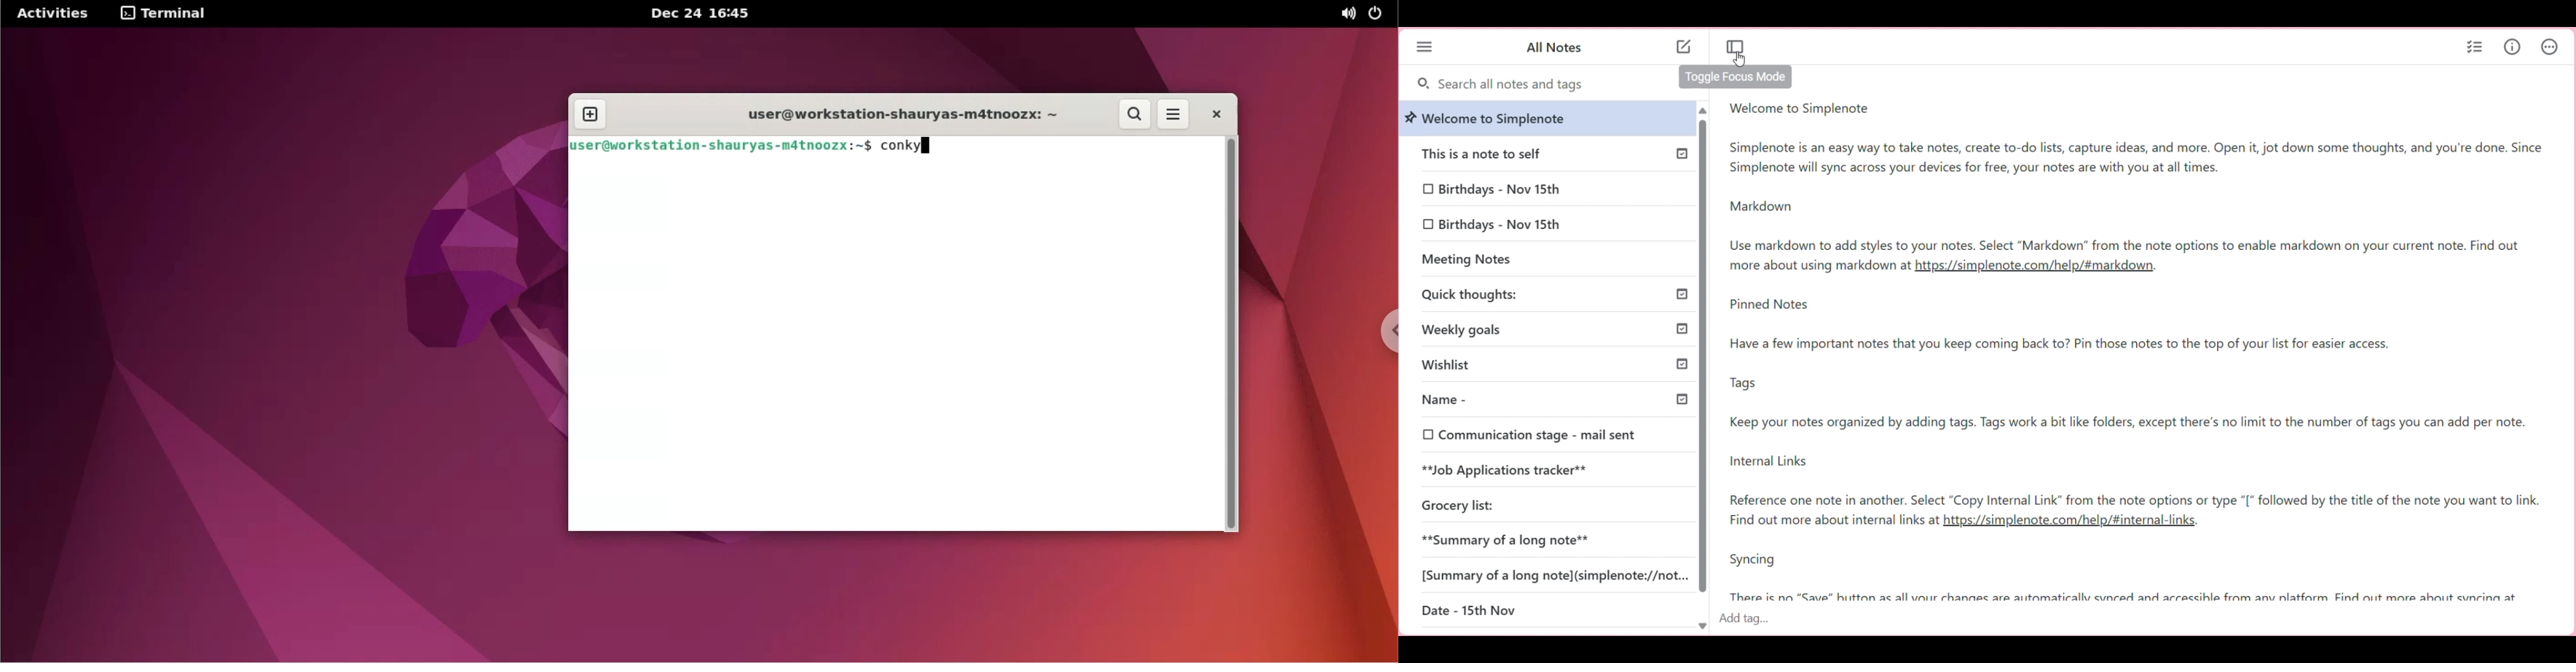 This screenshot has height=672, width=2576. Describe the element at coordinates (1493, 224) in the screenshot. I see `0 Birthdays - Nov 15th` at that location.